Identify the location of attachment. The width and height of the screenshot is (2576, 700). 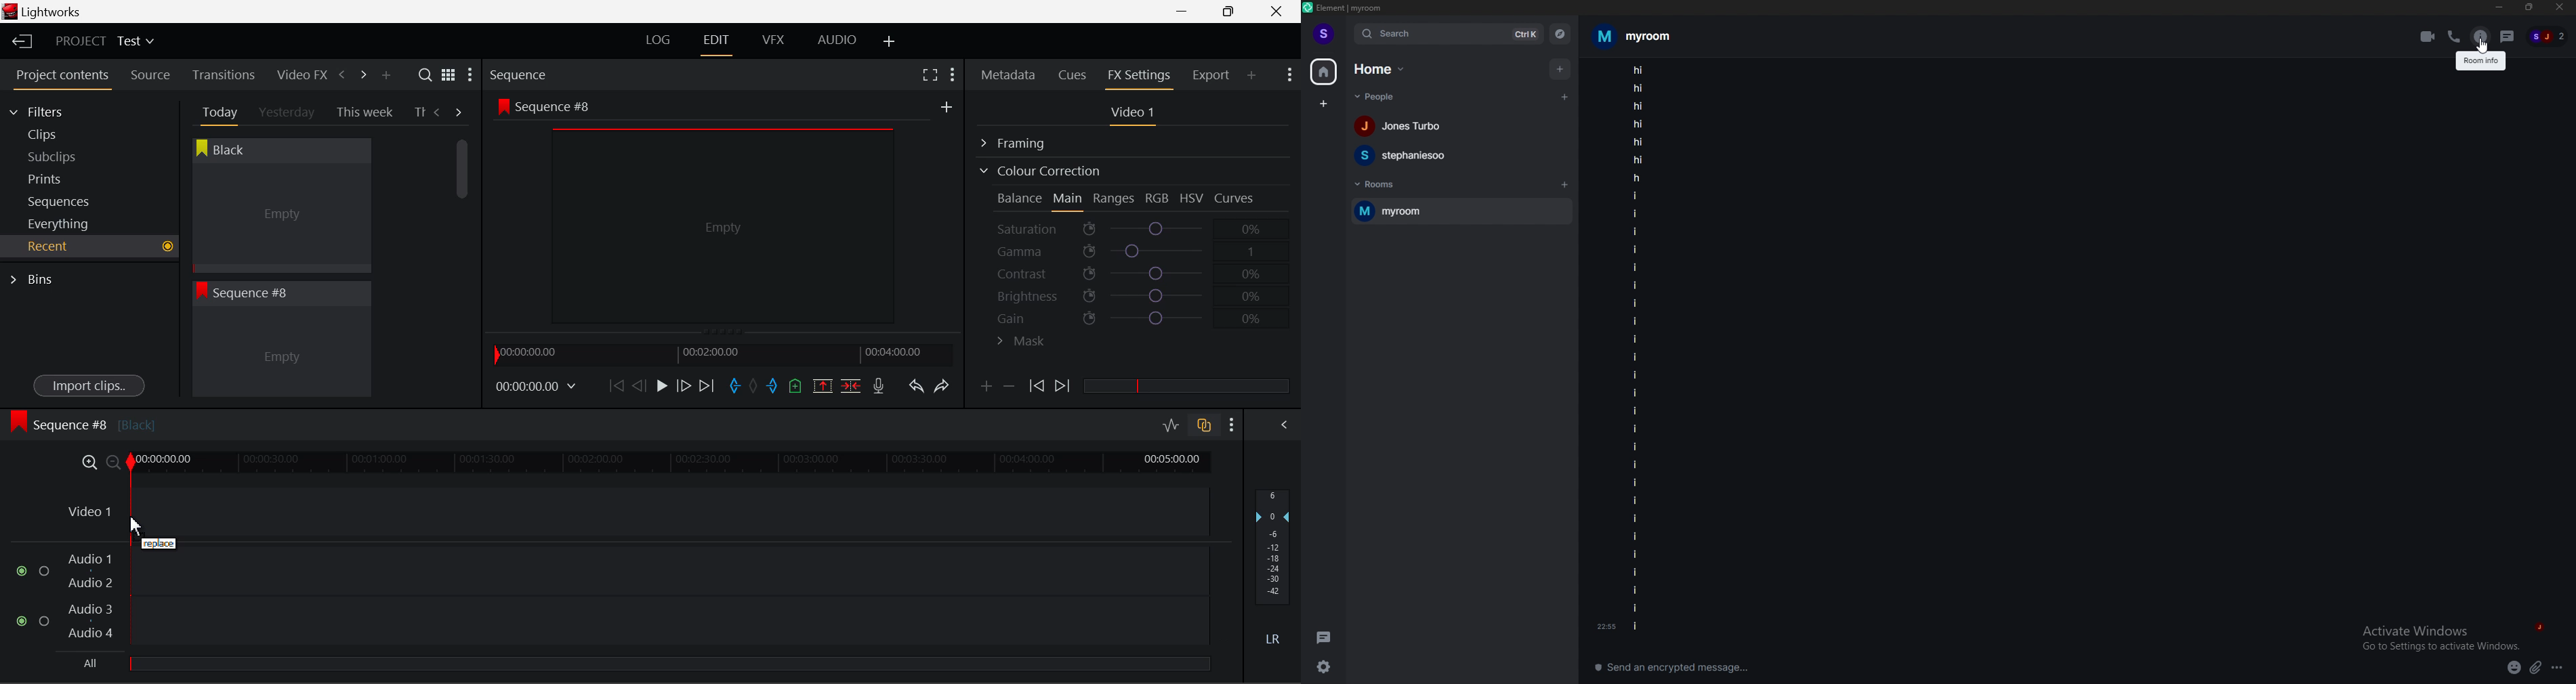
(2537, 667).